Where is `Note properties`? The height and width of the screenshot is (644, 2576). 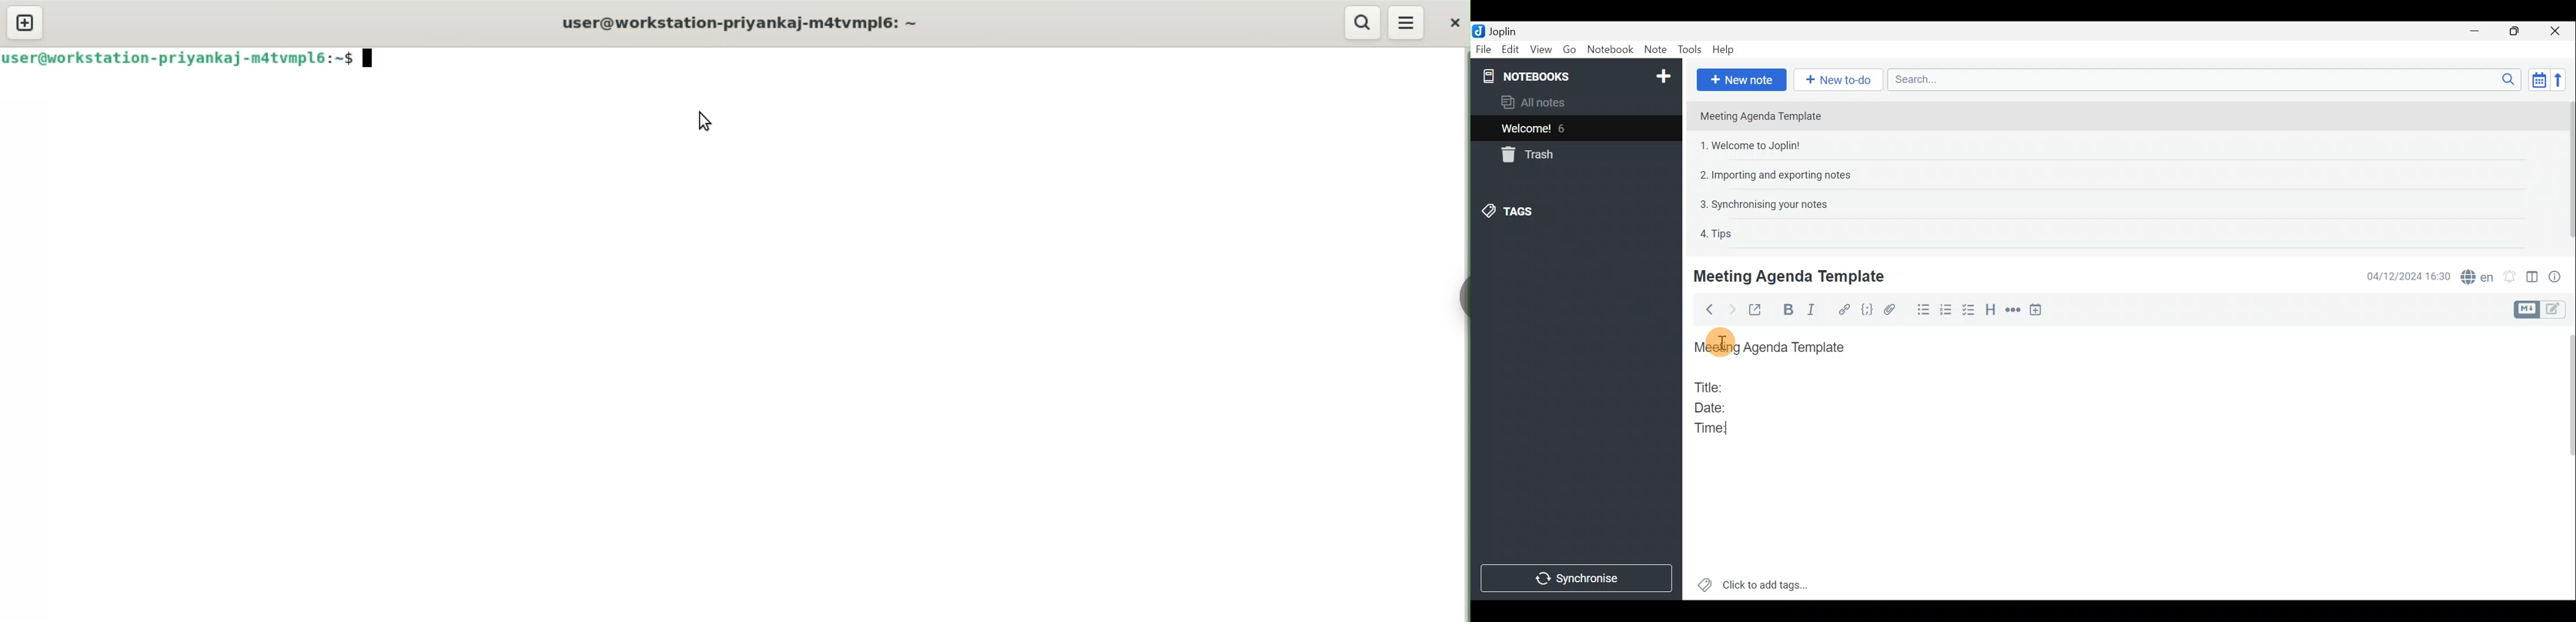 Note properties is located at coordinates (2559, 276).